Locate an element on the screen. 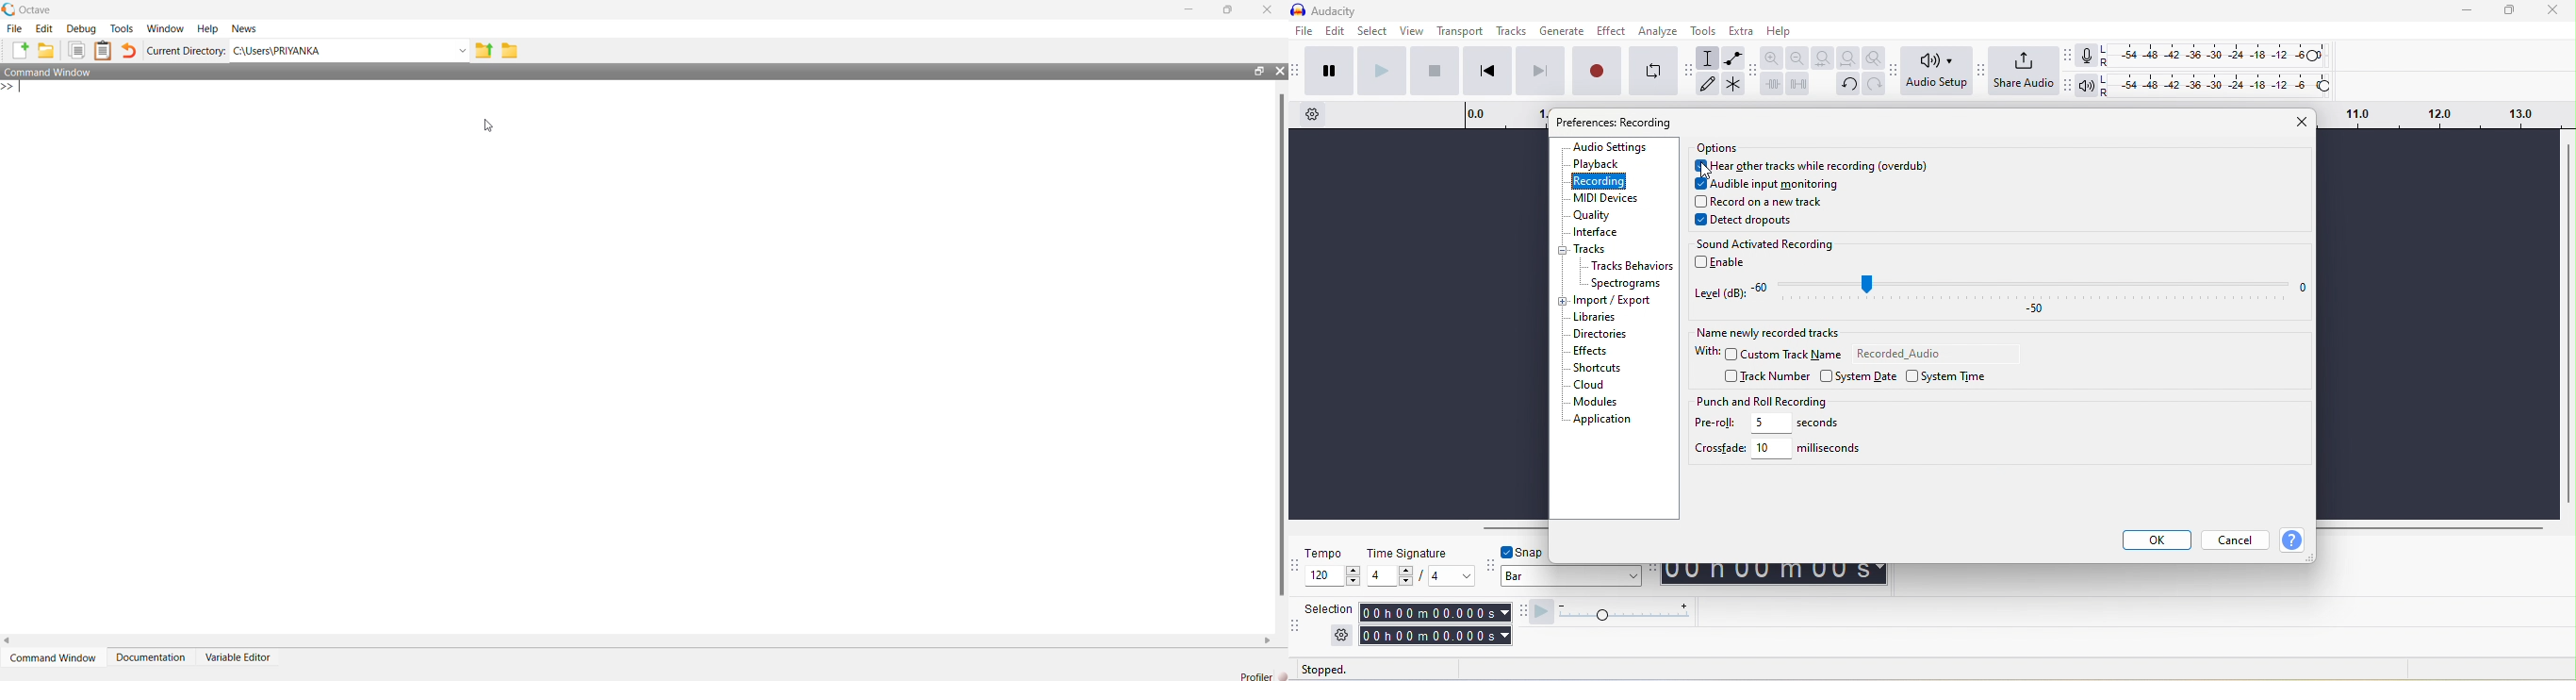 The width and height of the screenshot is (2576, 700). title is located at coordinates (1342, 10).